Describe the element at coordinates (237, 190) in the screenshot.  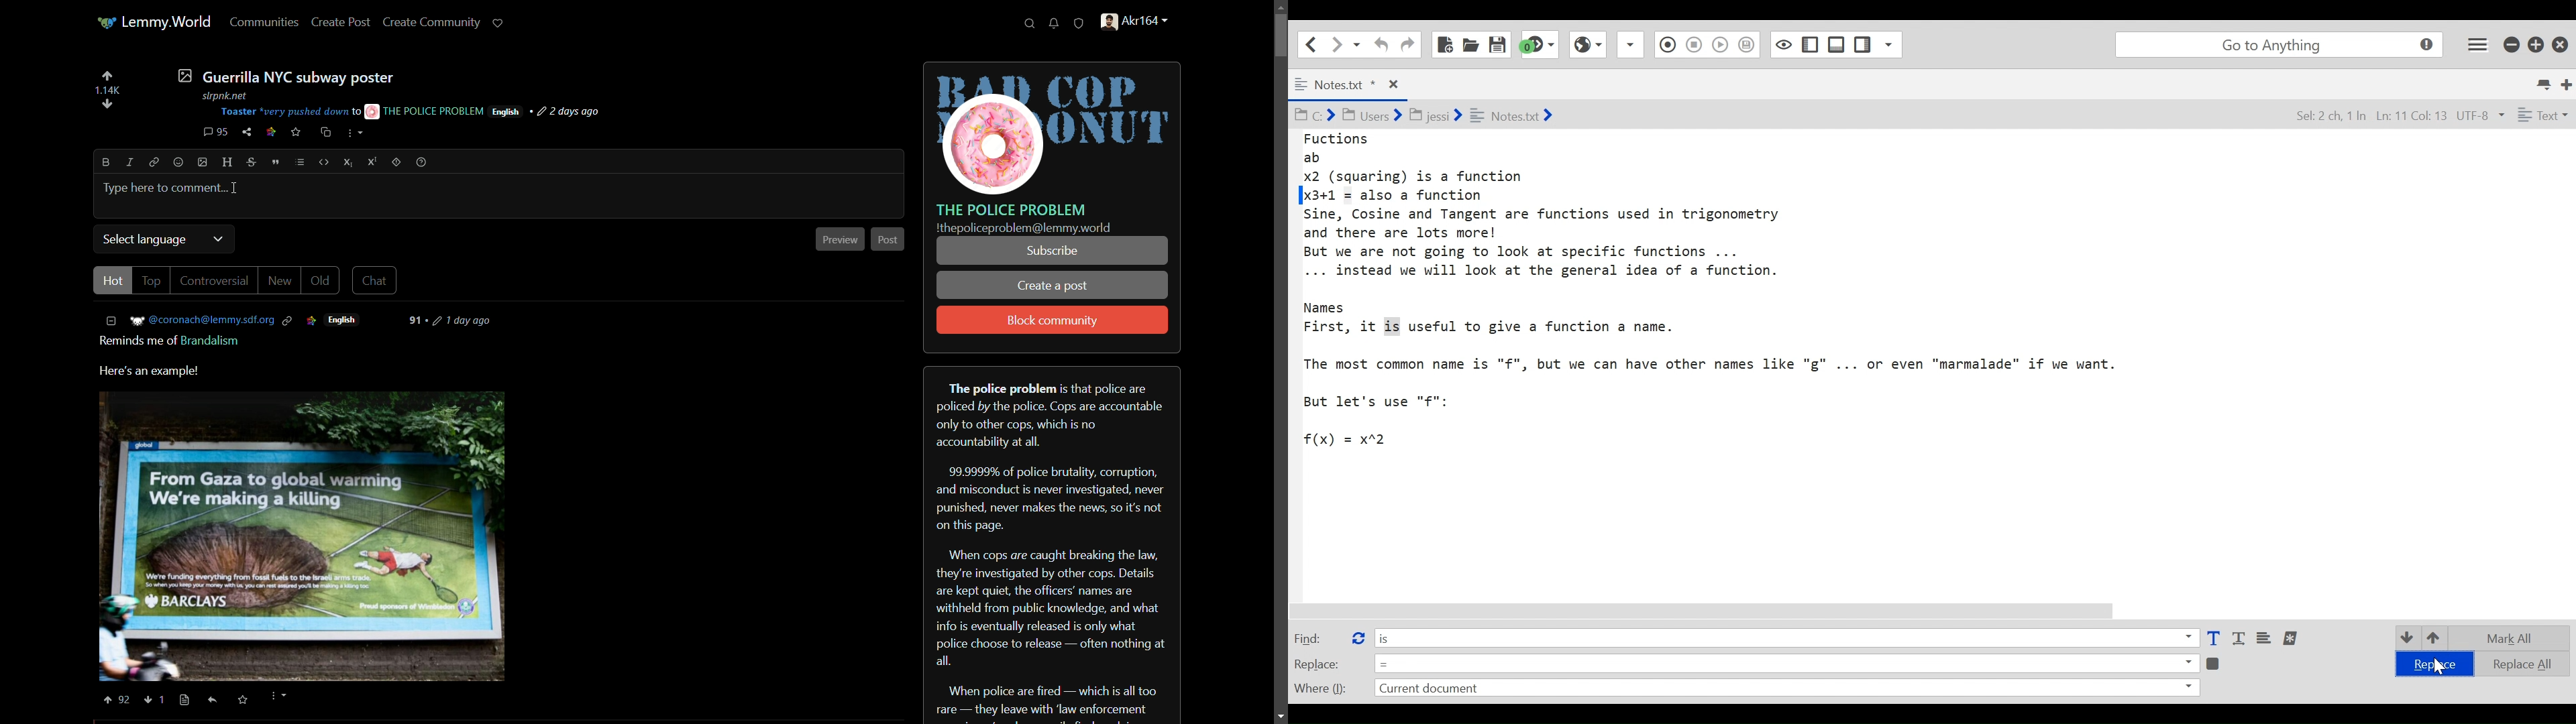
I see `cursor` at that location.